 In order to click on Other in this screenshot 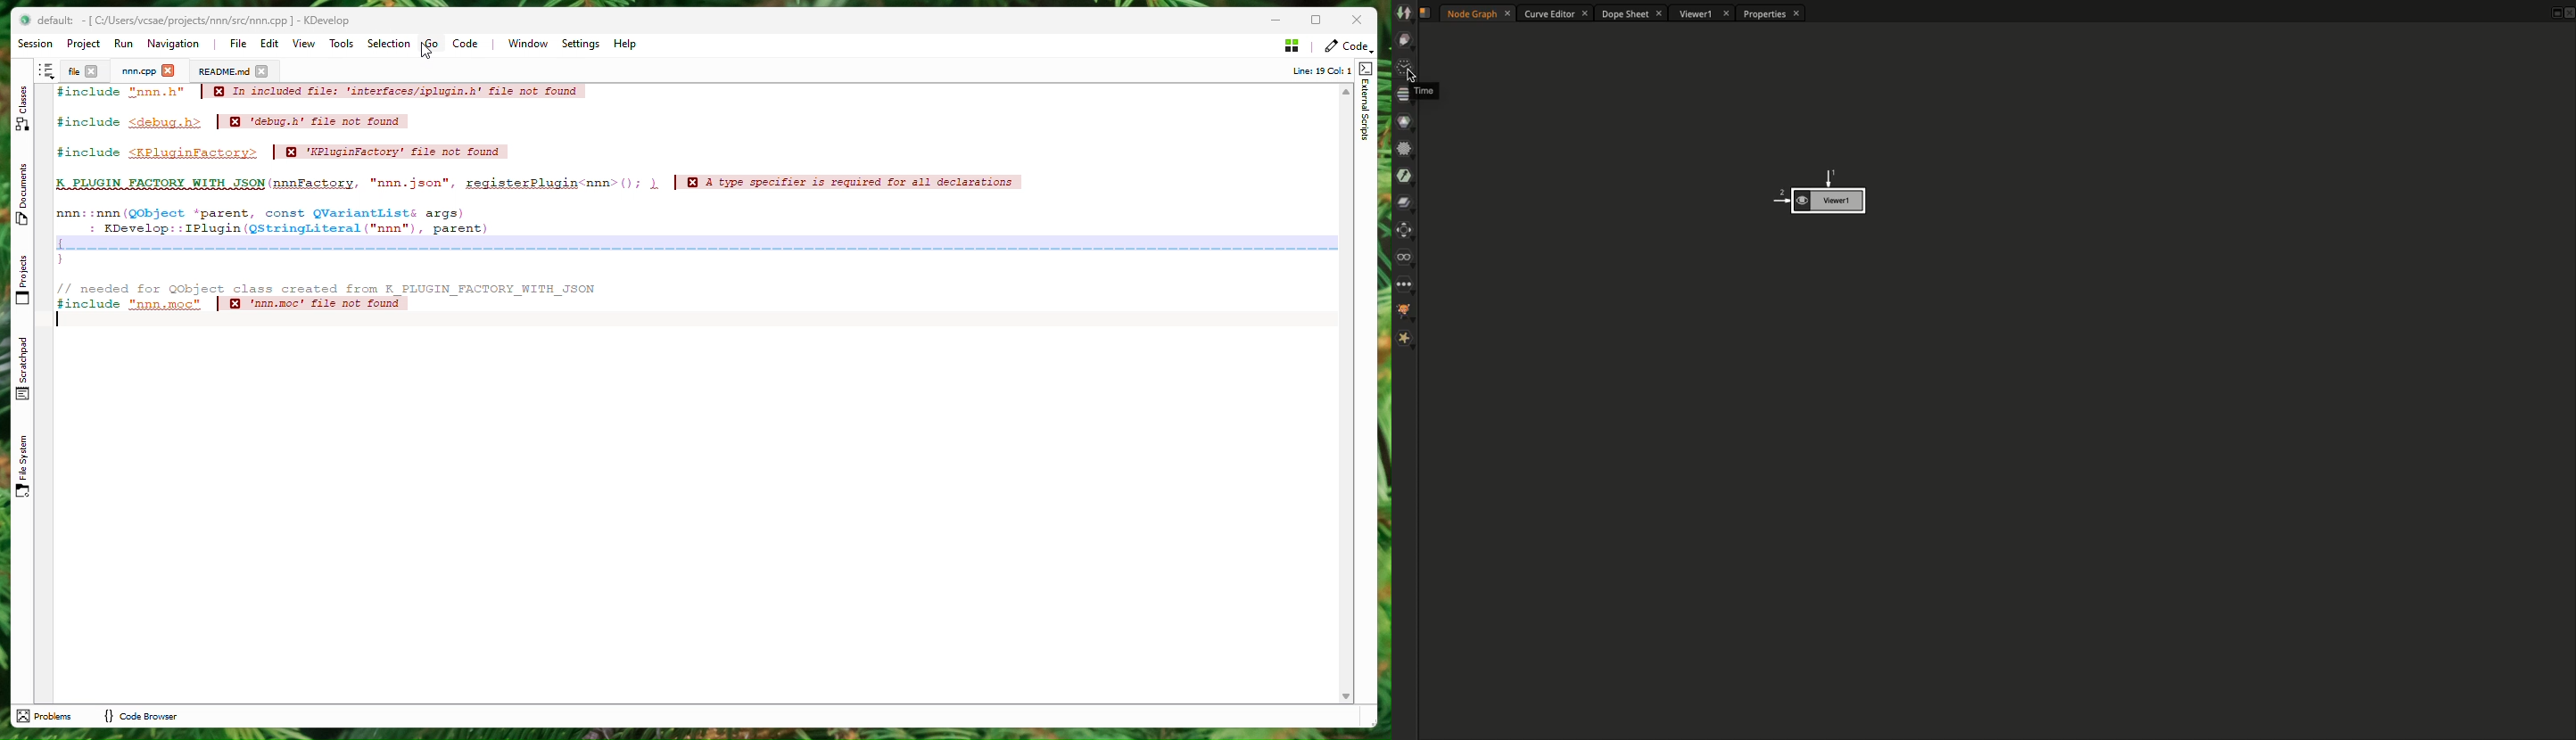, I will do `click(1405, 284)`.